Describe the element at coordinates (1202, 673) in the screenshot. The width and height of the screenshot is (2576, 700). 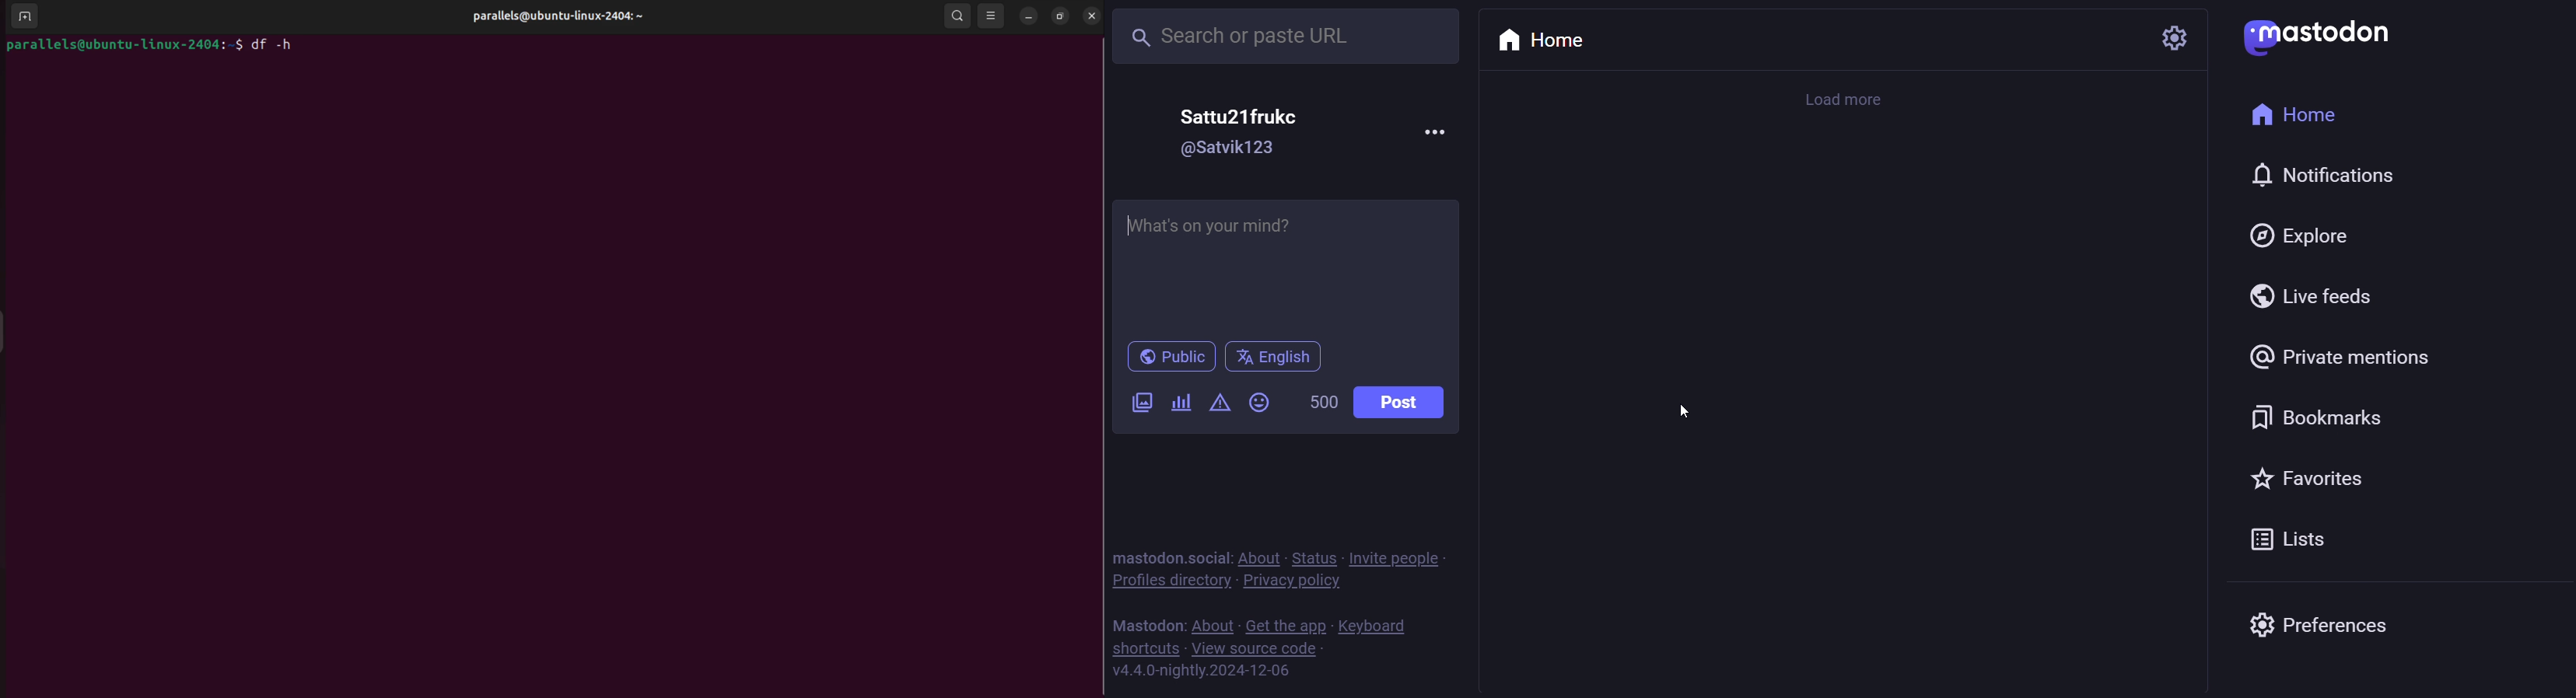
I see `version` at that location.